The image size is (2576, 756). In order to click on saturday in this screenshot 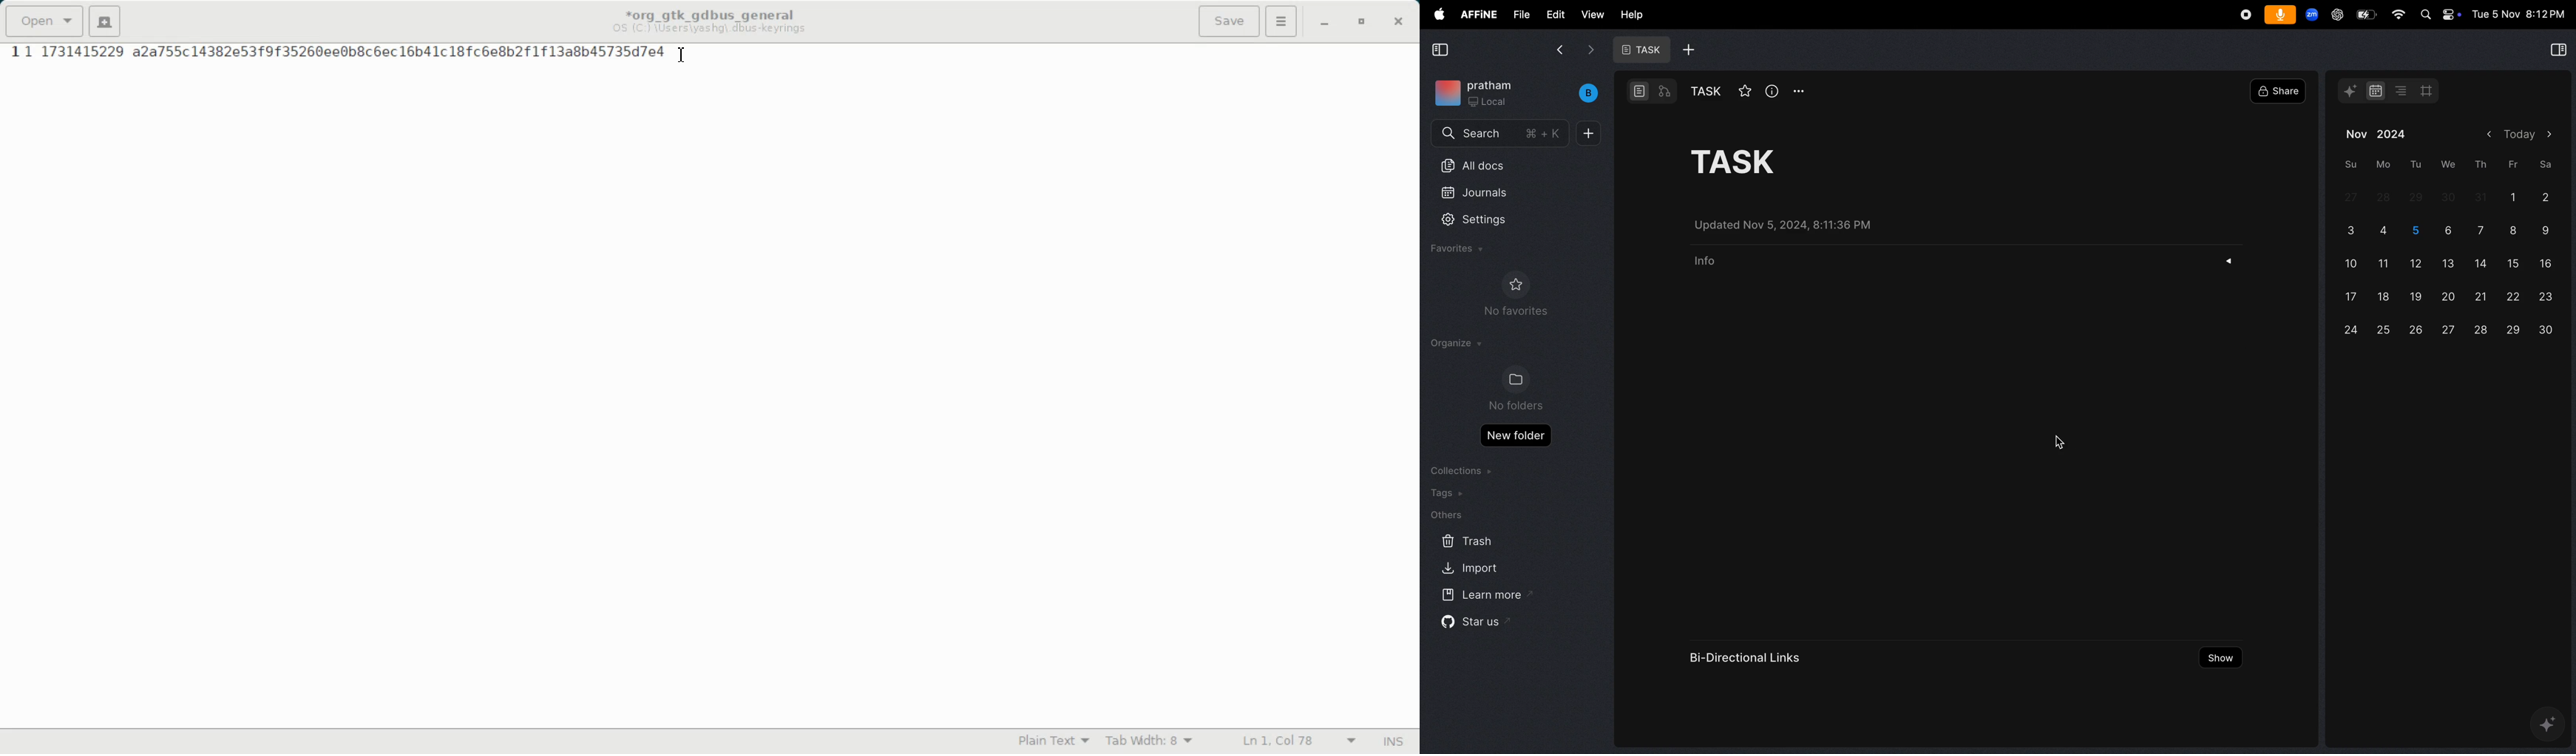, I will do `click(2547, 162)`.